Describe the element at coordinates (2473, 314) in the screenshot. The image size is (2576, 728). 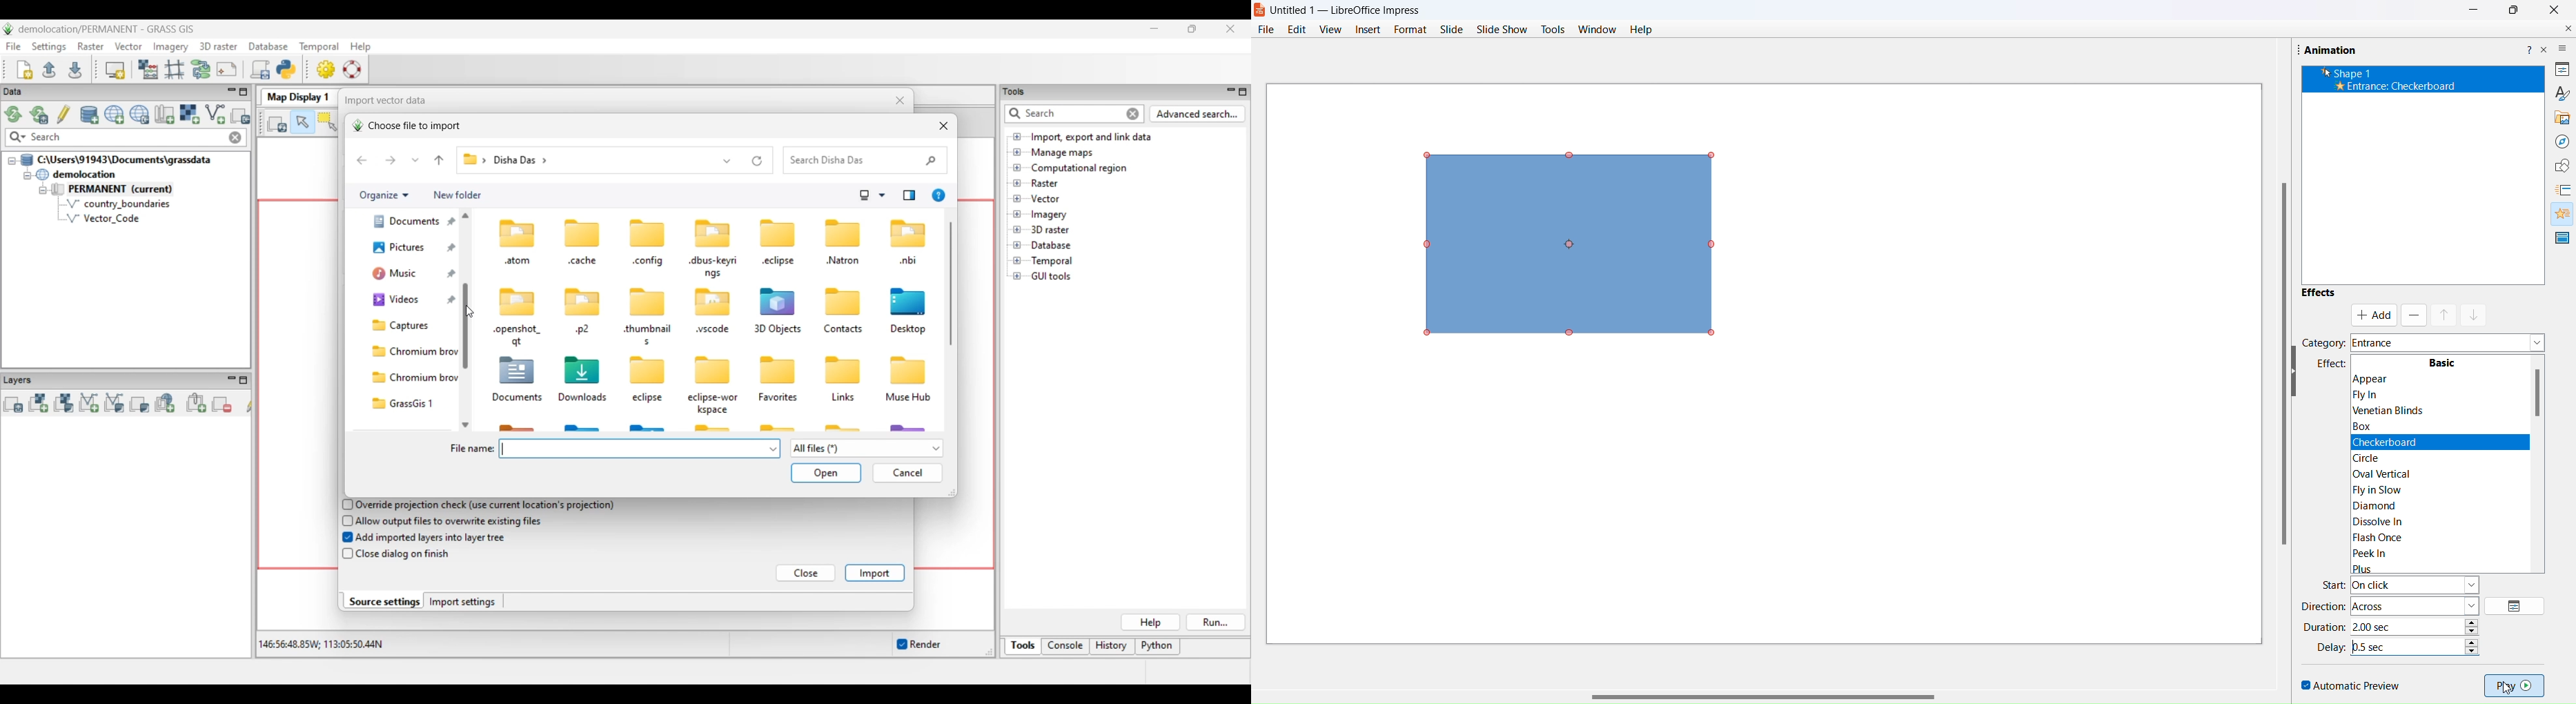
I see `mask down` at that location.